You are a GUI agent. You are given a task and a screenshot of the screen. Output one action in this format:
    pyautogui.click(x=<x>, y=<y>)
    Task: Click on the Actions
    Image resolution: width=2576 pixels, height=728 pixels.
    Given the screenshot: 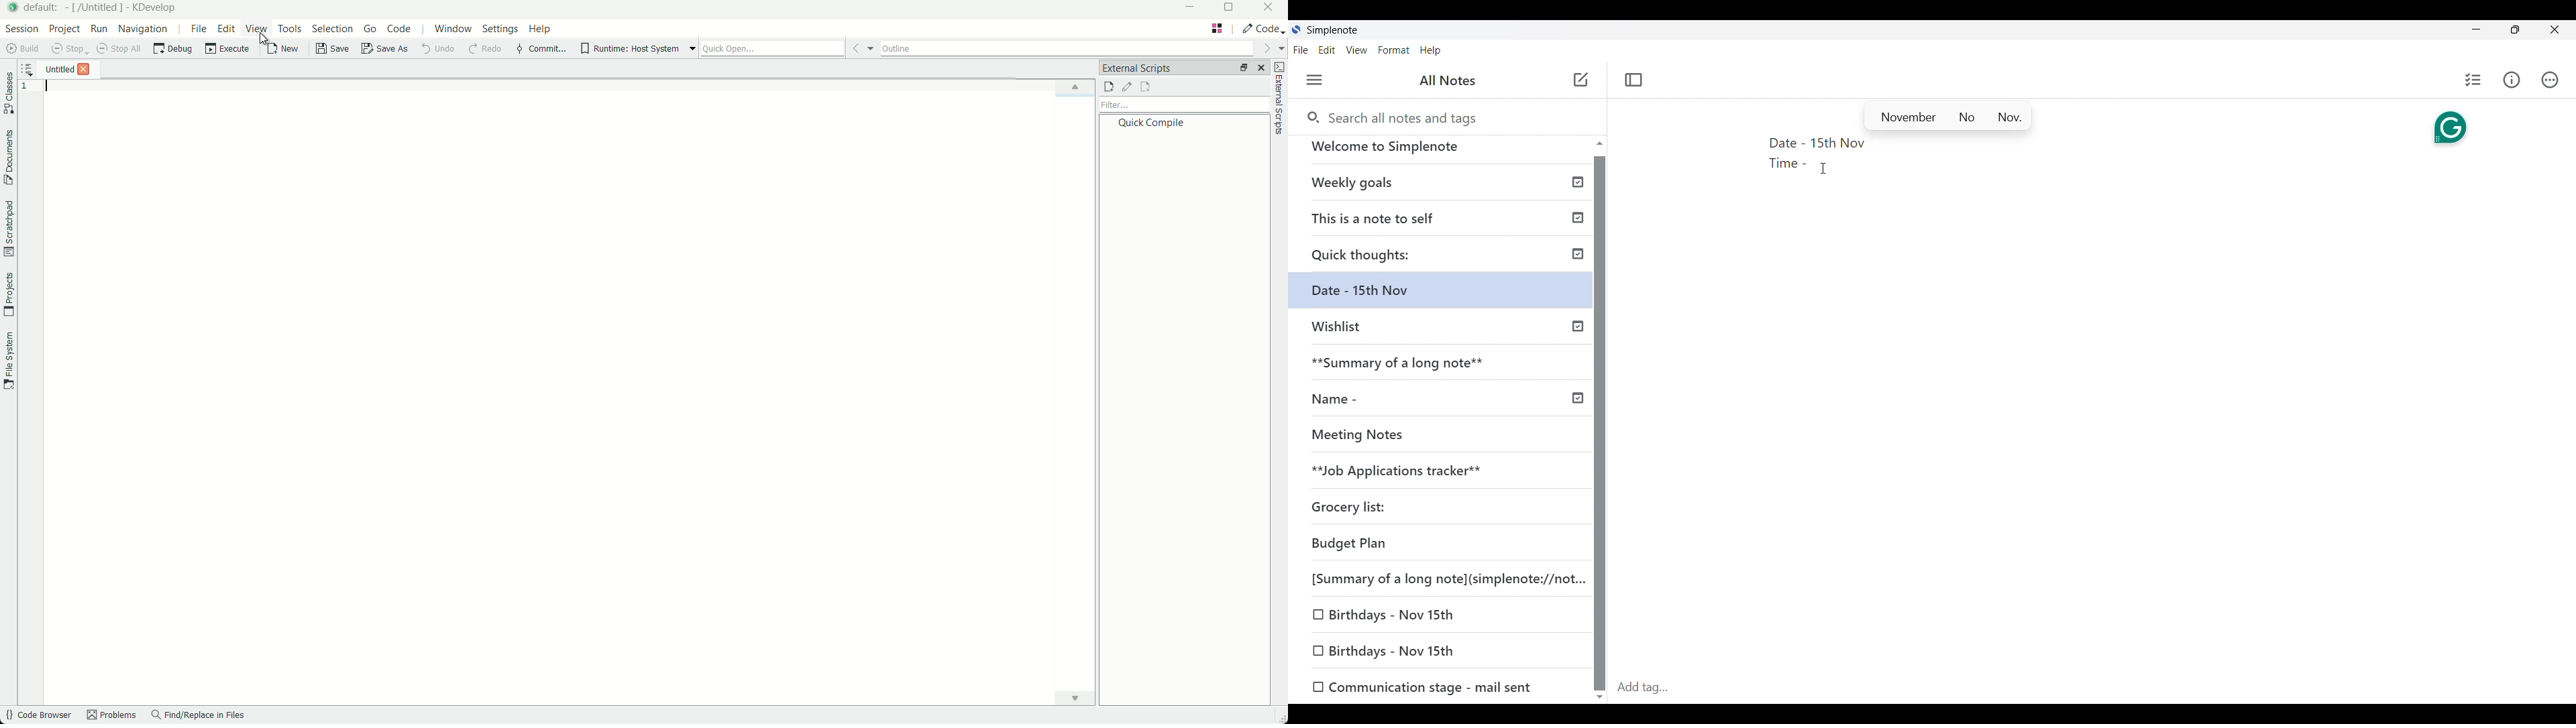 What is the action you would take?
    pyautogui.click(x=2550, y=80)
    